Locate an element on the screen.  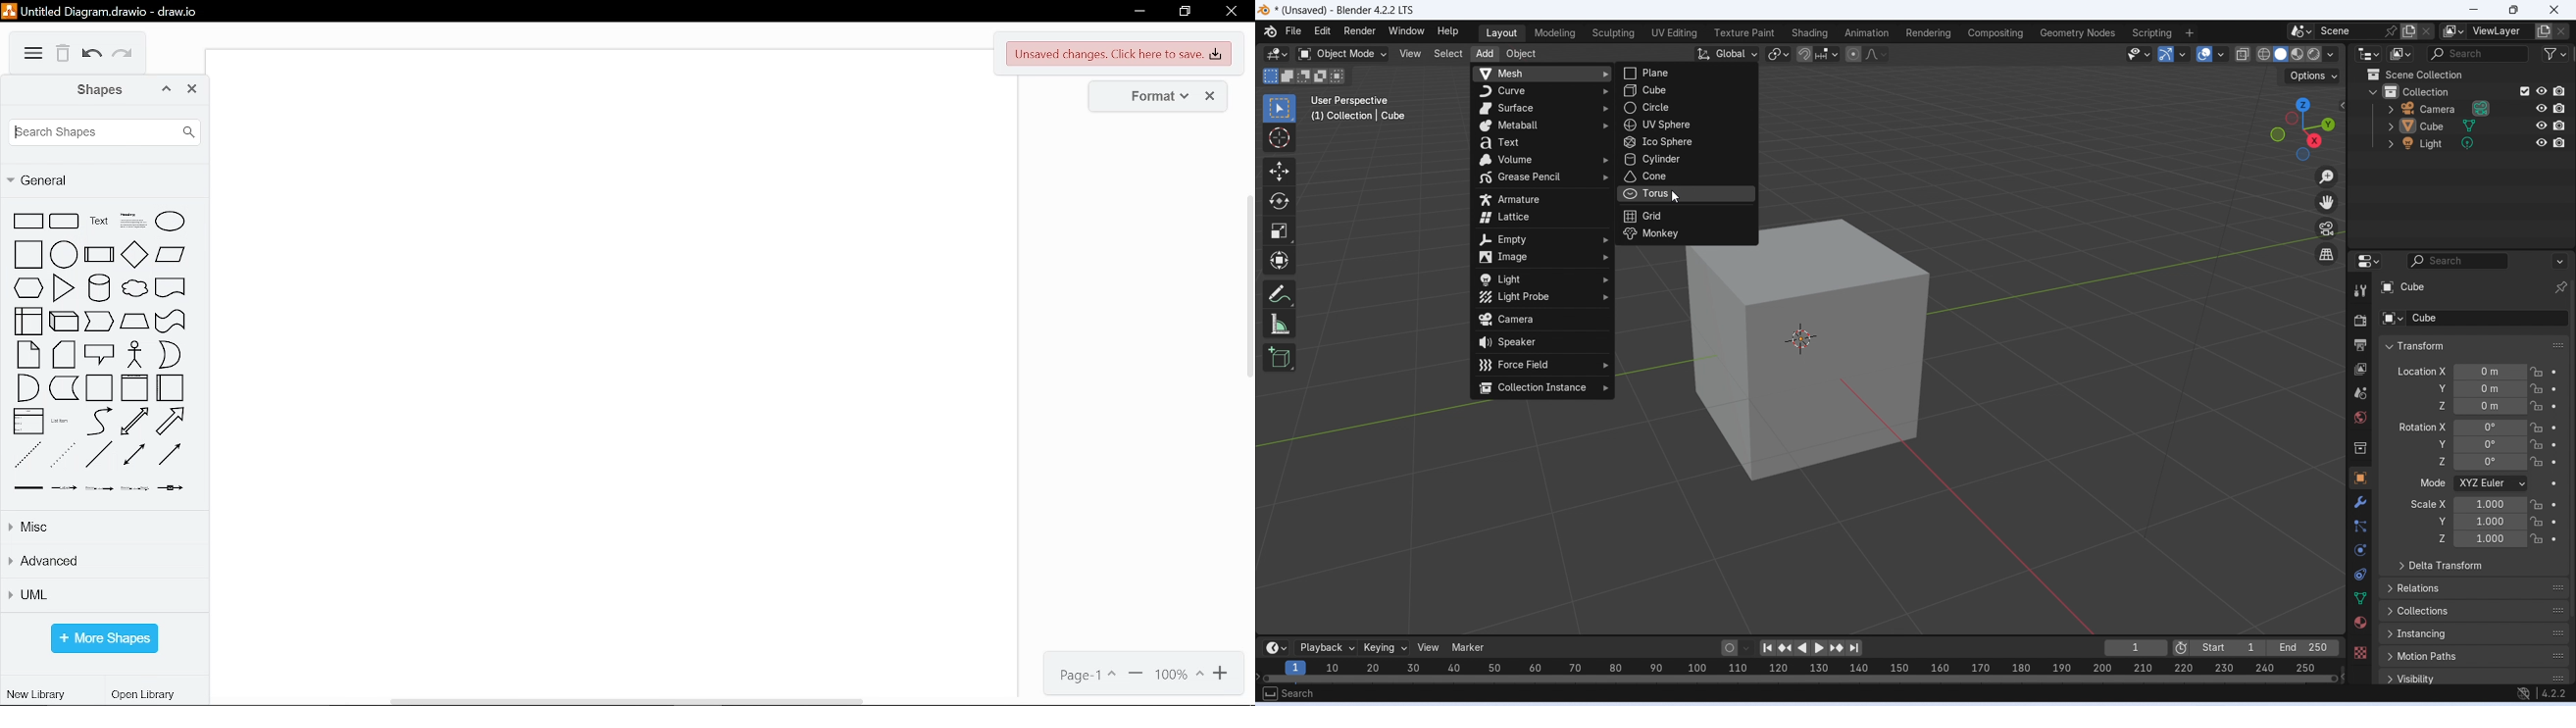
Location X is located at coordinates (2422, 371).